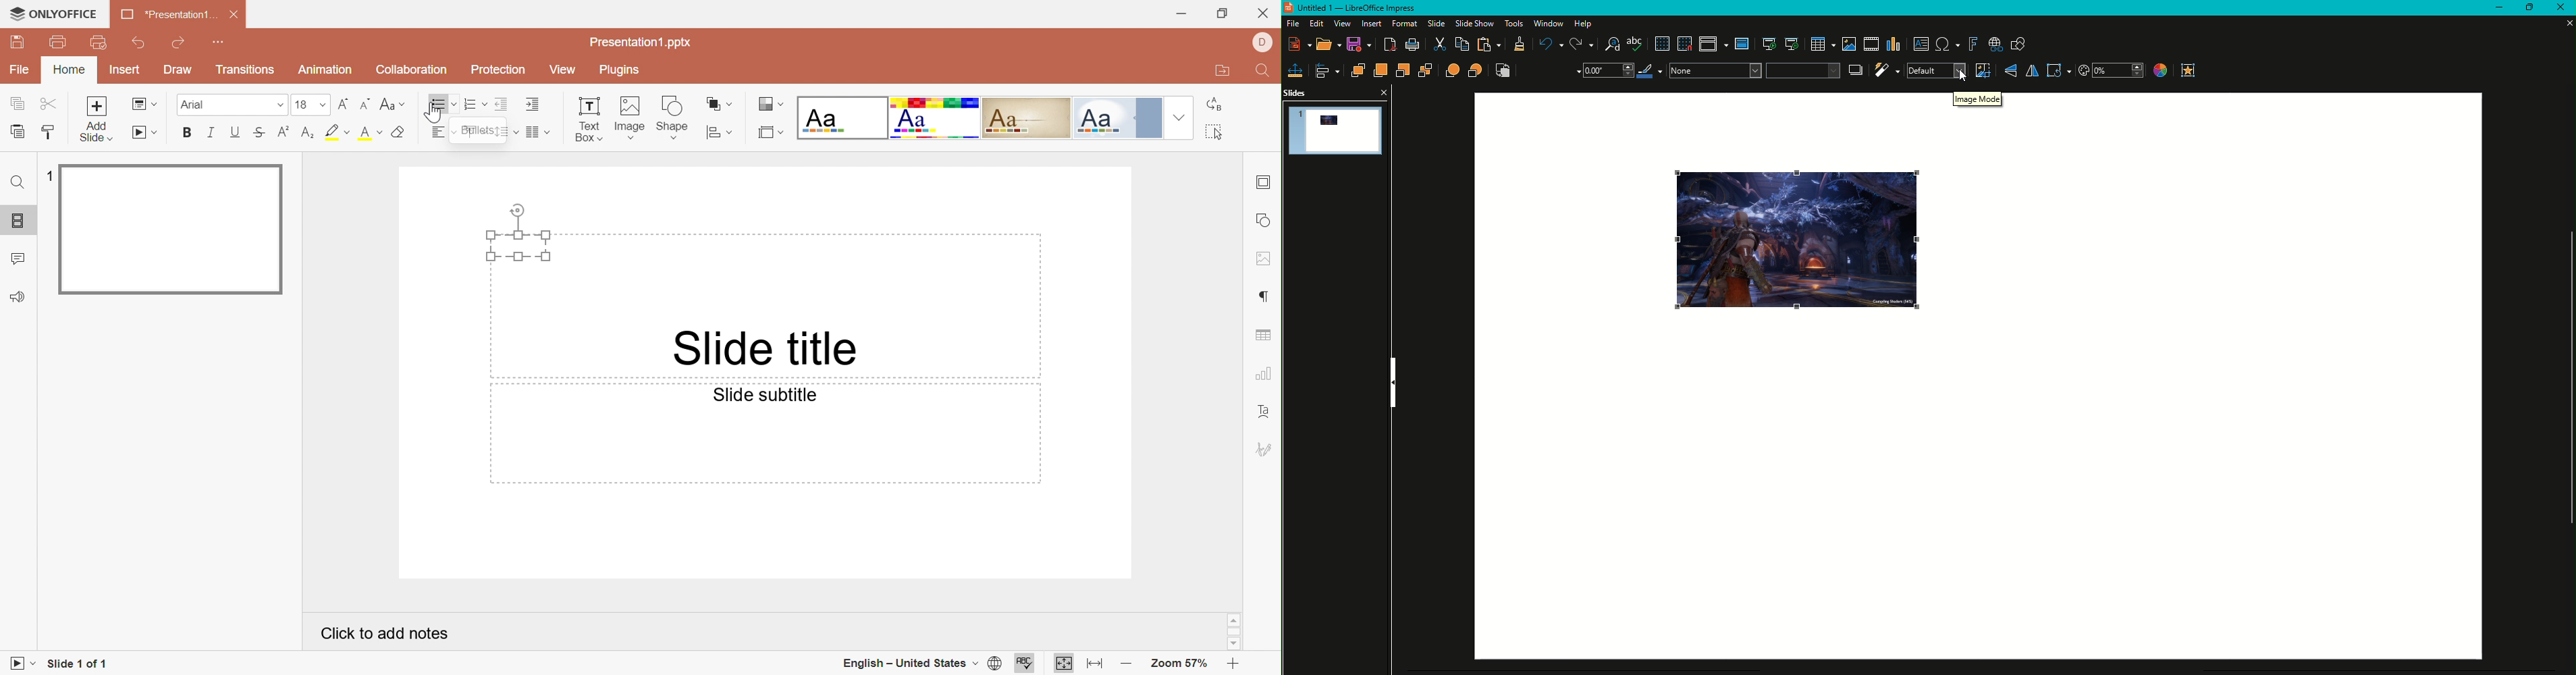 The width and height of the screenshot is (2576, 700). What do you see at coordinates (236, 133) in the screenshot?
I see `Underline` at bounding box center [236, 133].